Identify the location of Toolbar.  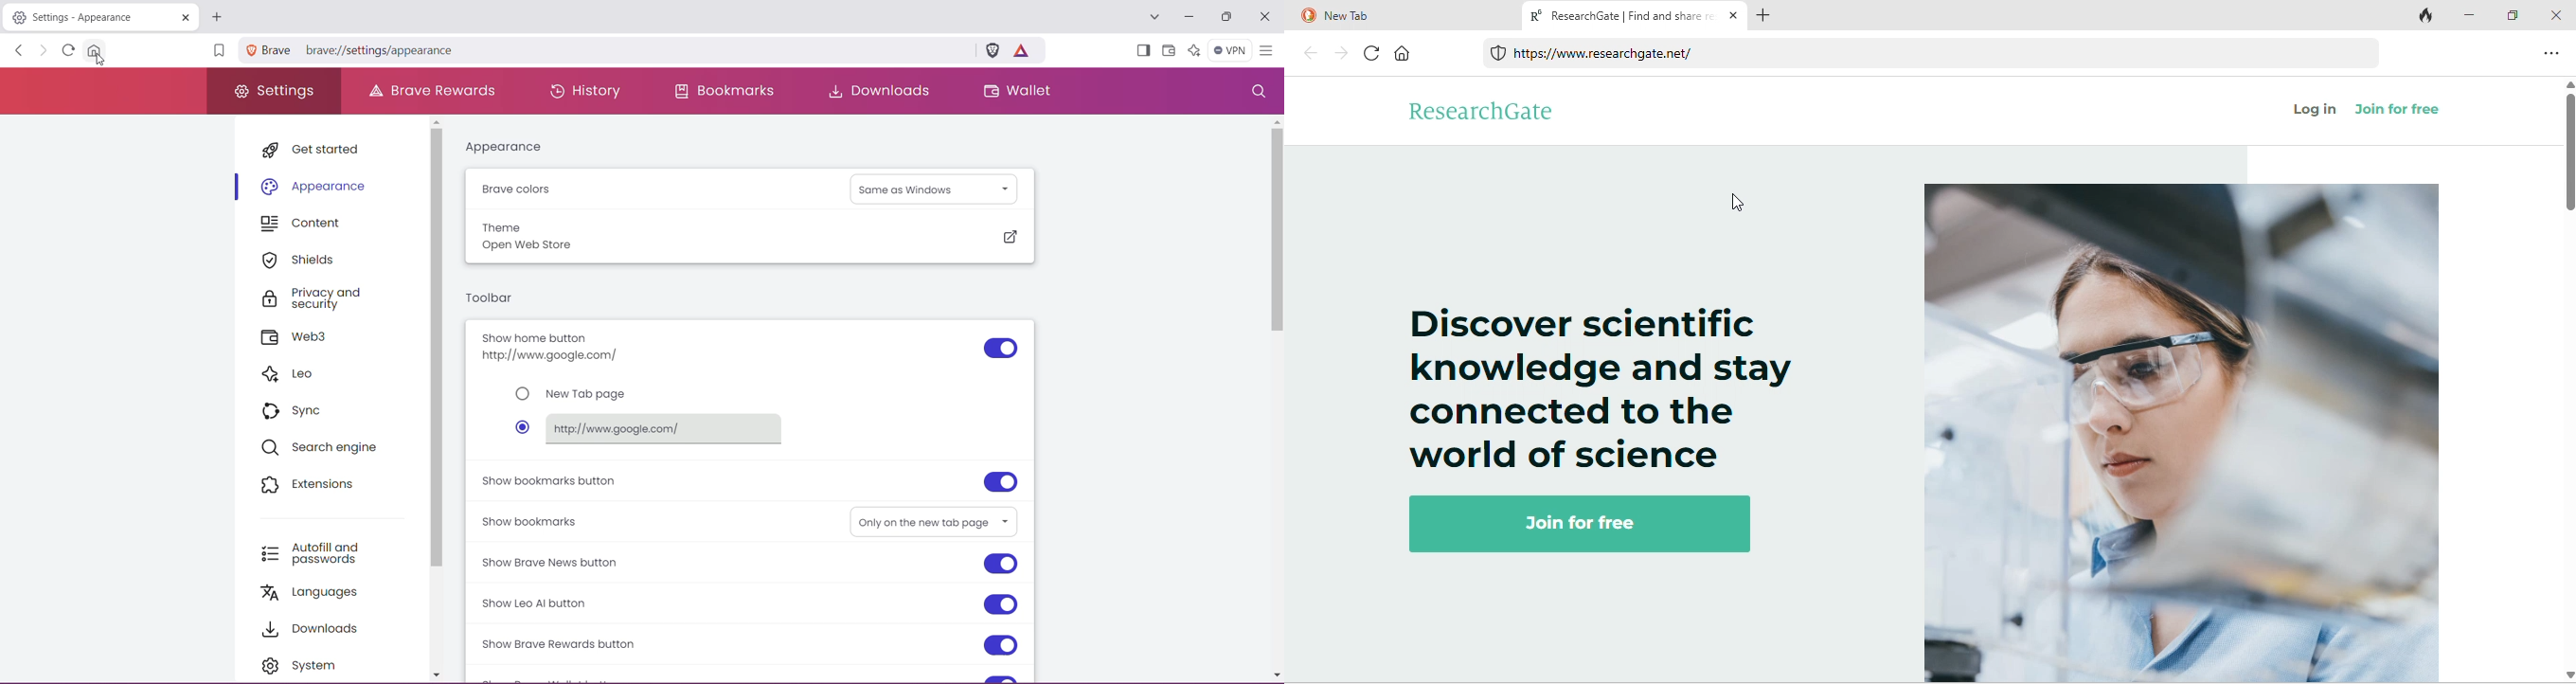
(490, 300).